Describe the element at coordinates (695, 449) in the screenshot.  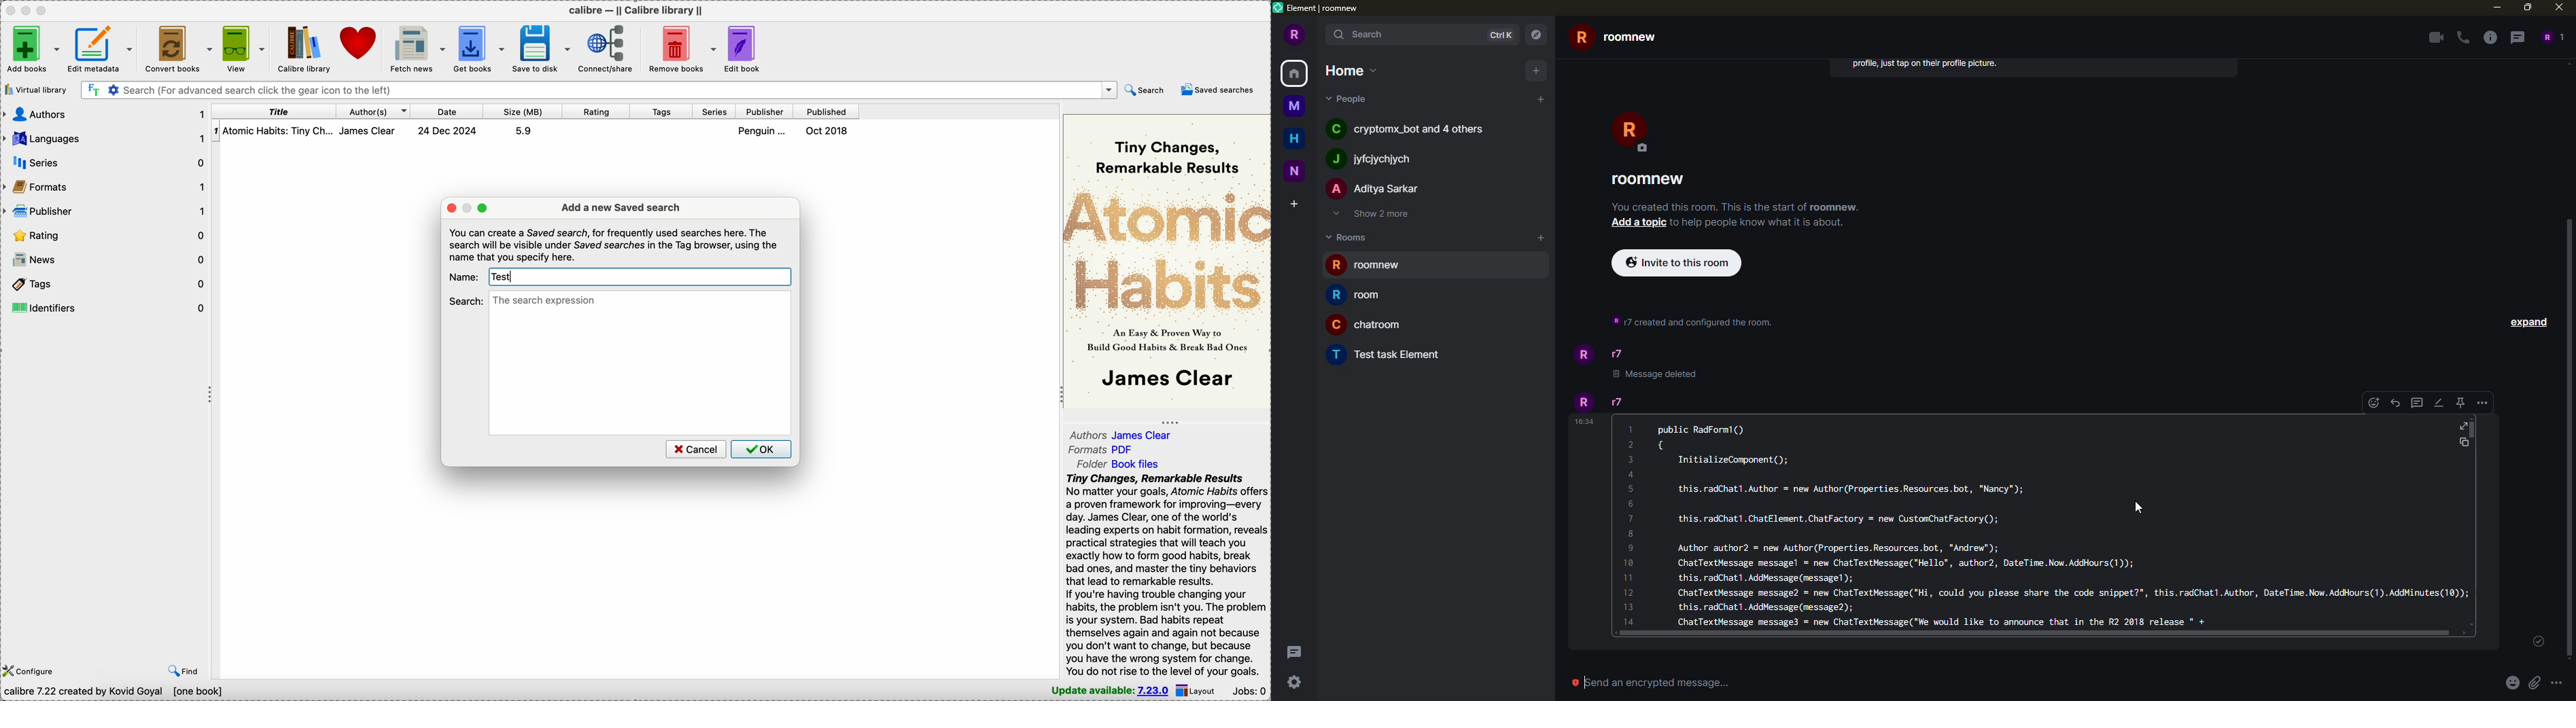
I see `cancel` at that location.